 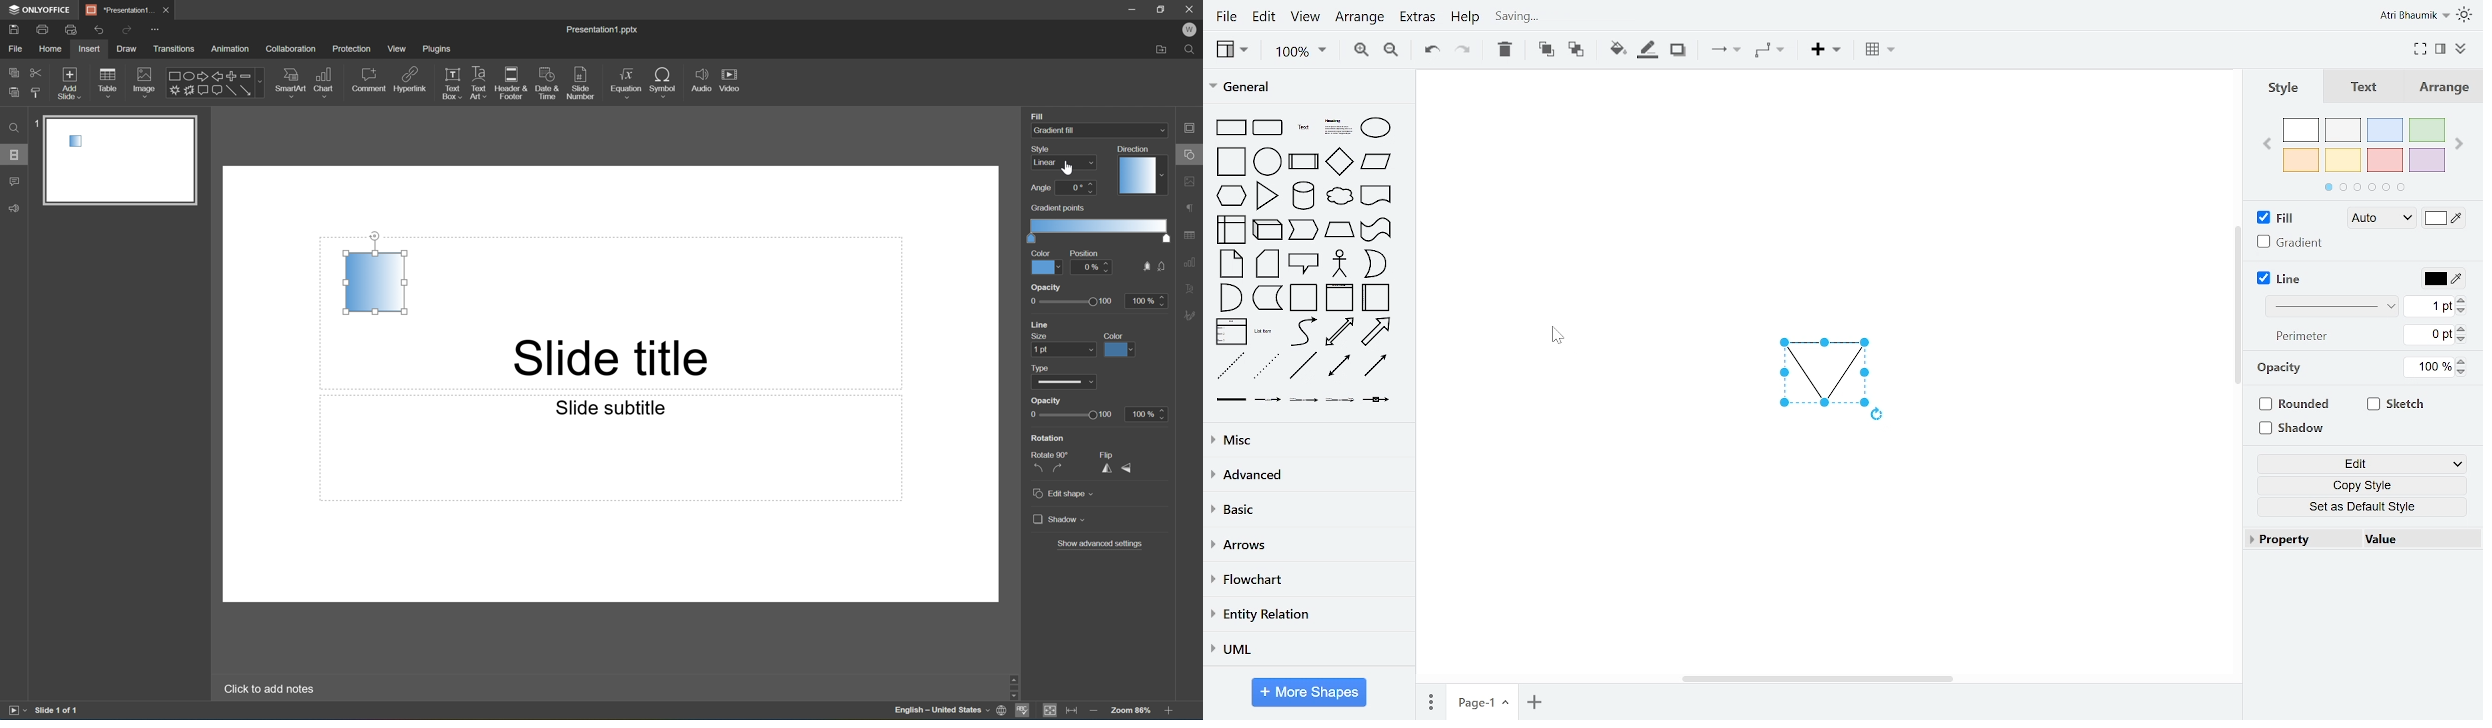 I want to click on File, so click(x=15, y=48).